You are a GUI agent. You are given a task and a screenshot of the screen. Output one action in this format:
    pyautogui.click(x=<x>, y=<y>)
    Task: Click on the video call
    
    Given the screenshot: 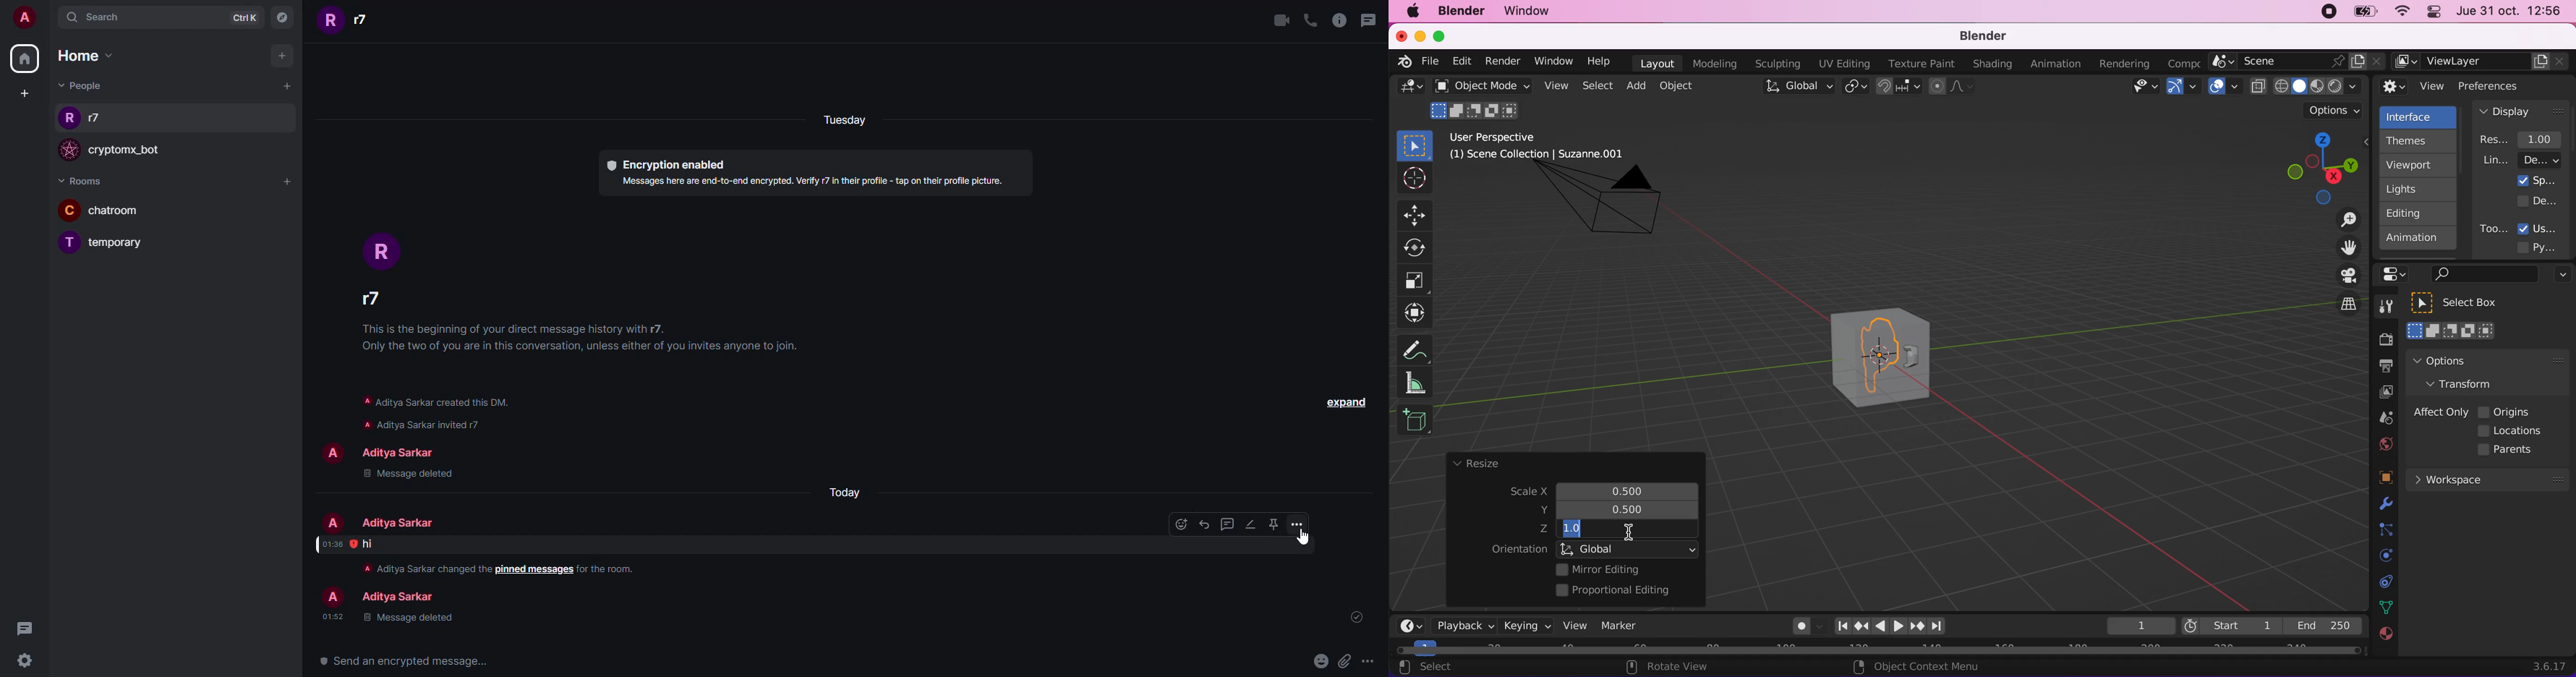 What is the action you would take?
    pyautogui.click(x=1277, y=20)
    